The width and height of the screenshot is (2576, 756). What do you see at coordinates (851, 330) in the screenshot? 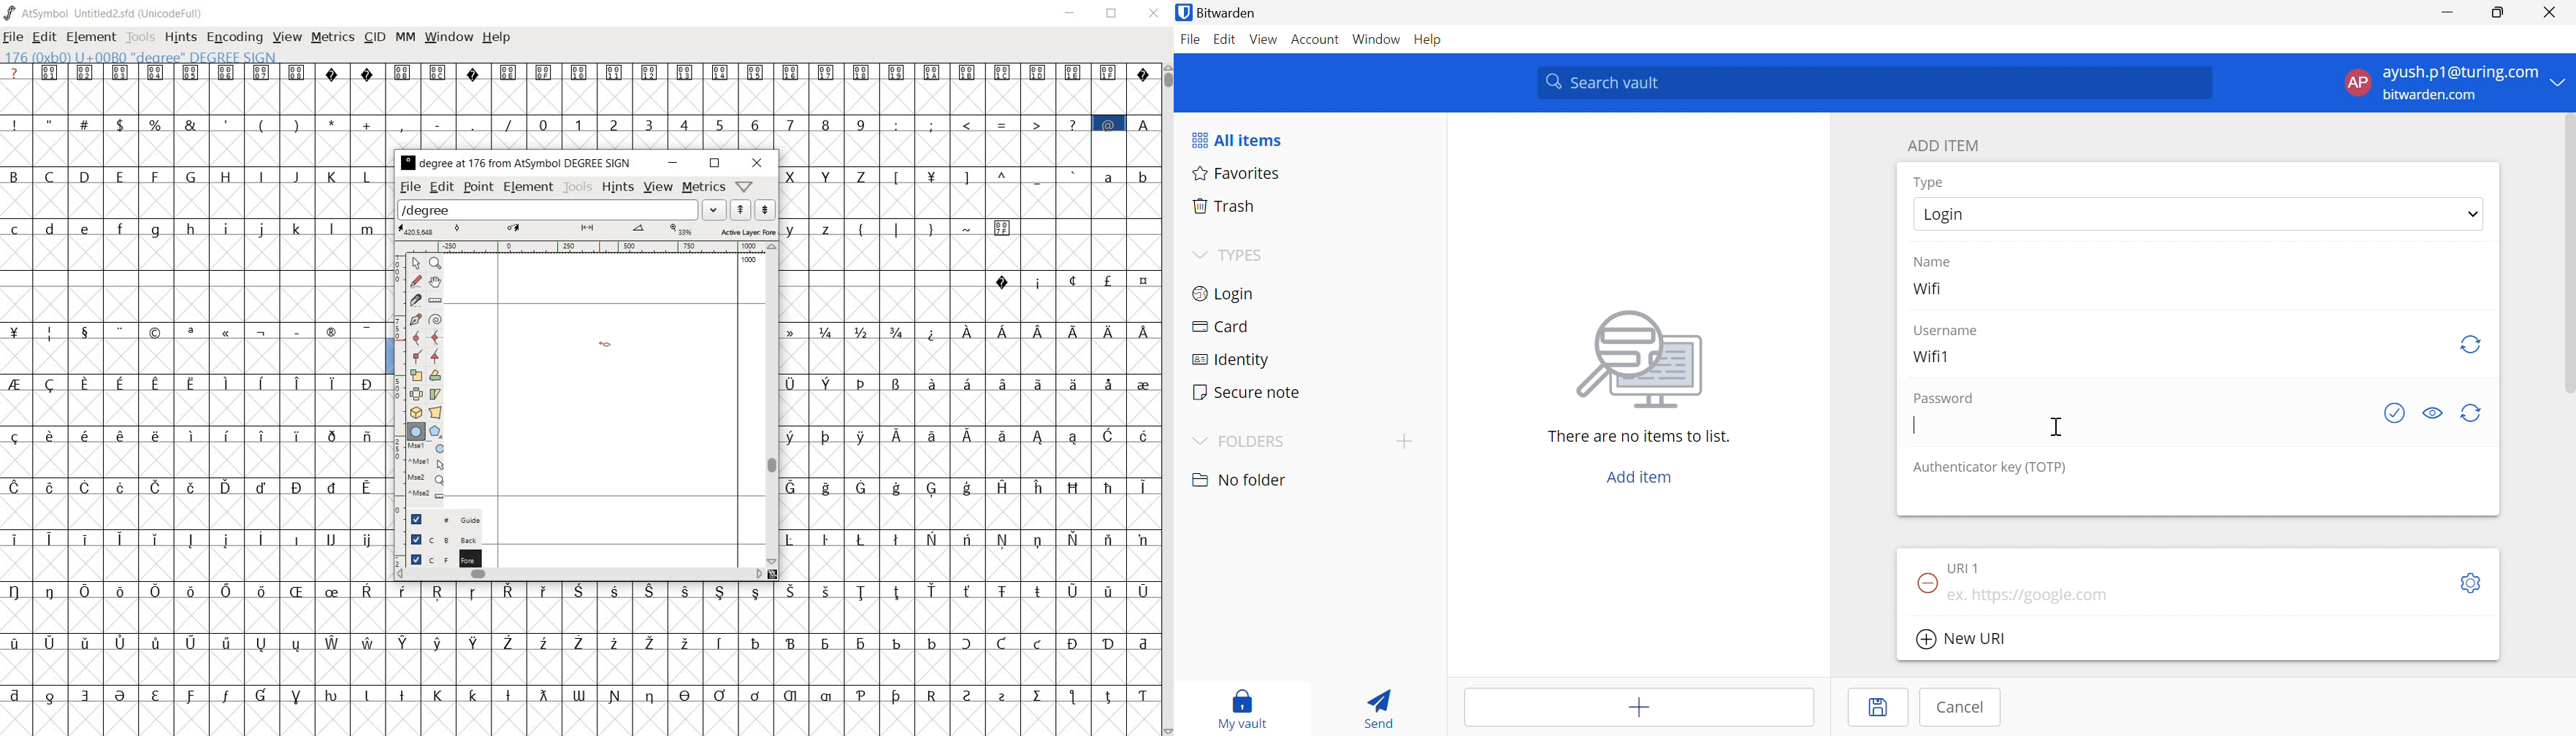
I see `fractions` at bounding box center [851, 330].